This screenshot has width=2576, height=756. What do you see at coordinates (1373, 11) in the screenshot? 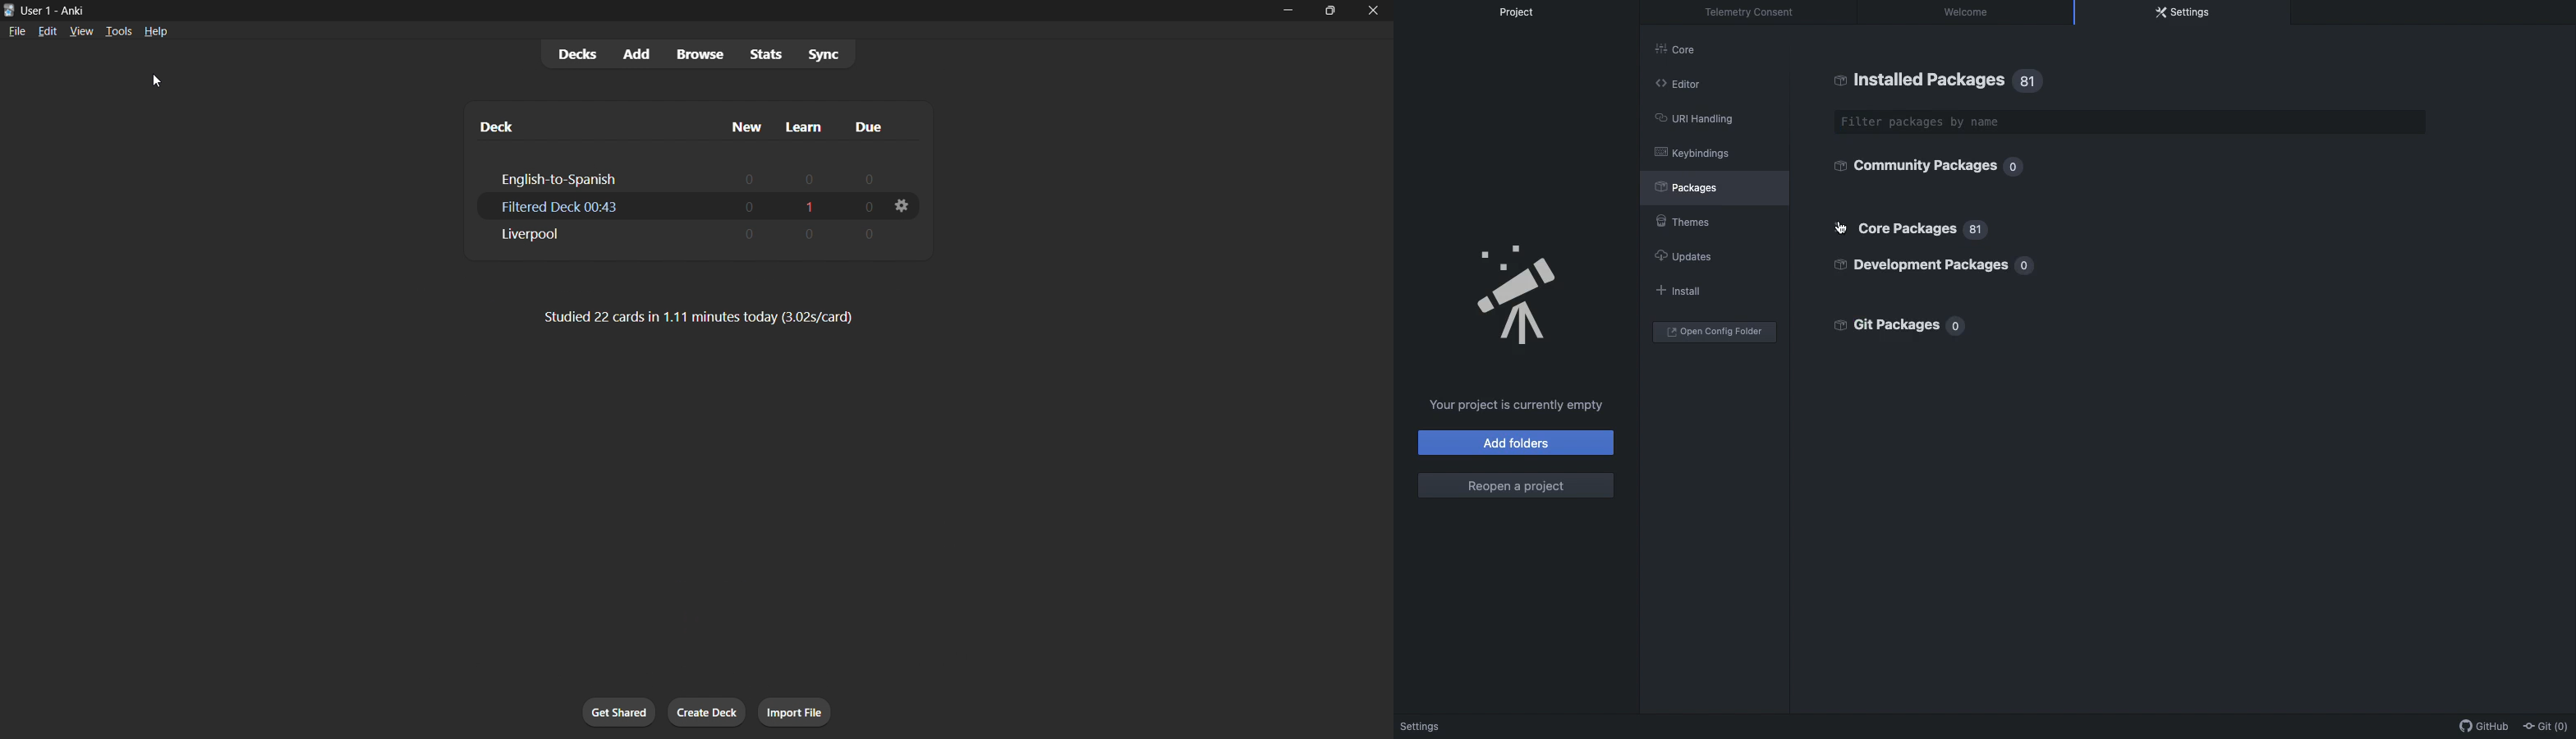
I see `close` at bounding box center [1373, 11].